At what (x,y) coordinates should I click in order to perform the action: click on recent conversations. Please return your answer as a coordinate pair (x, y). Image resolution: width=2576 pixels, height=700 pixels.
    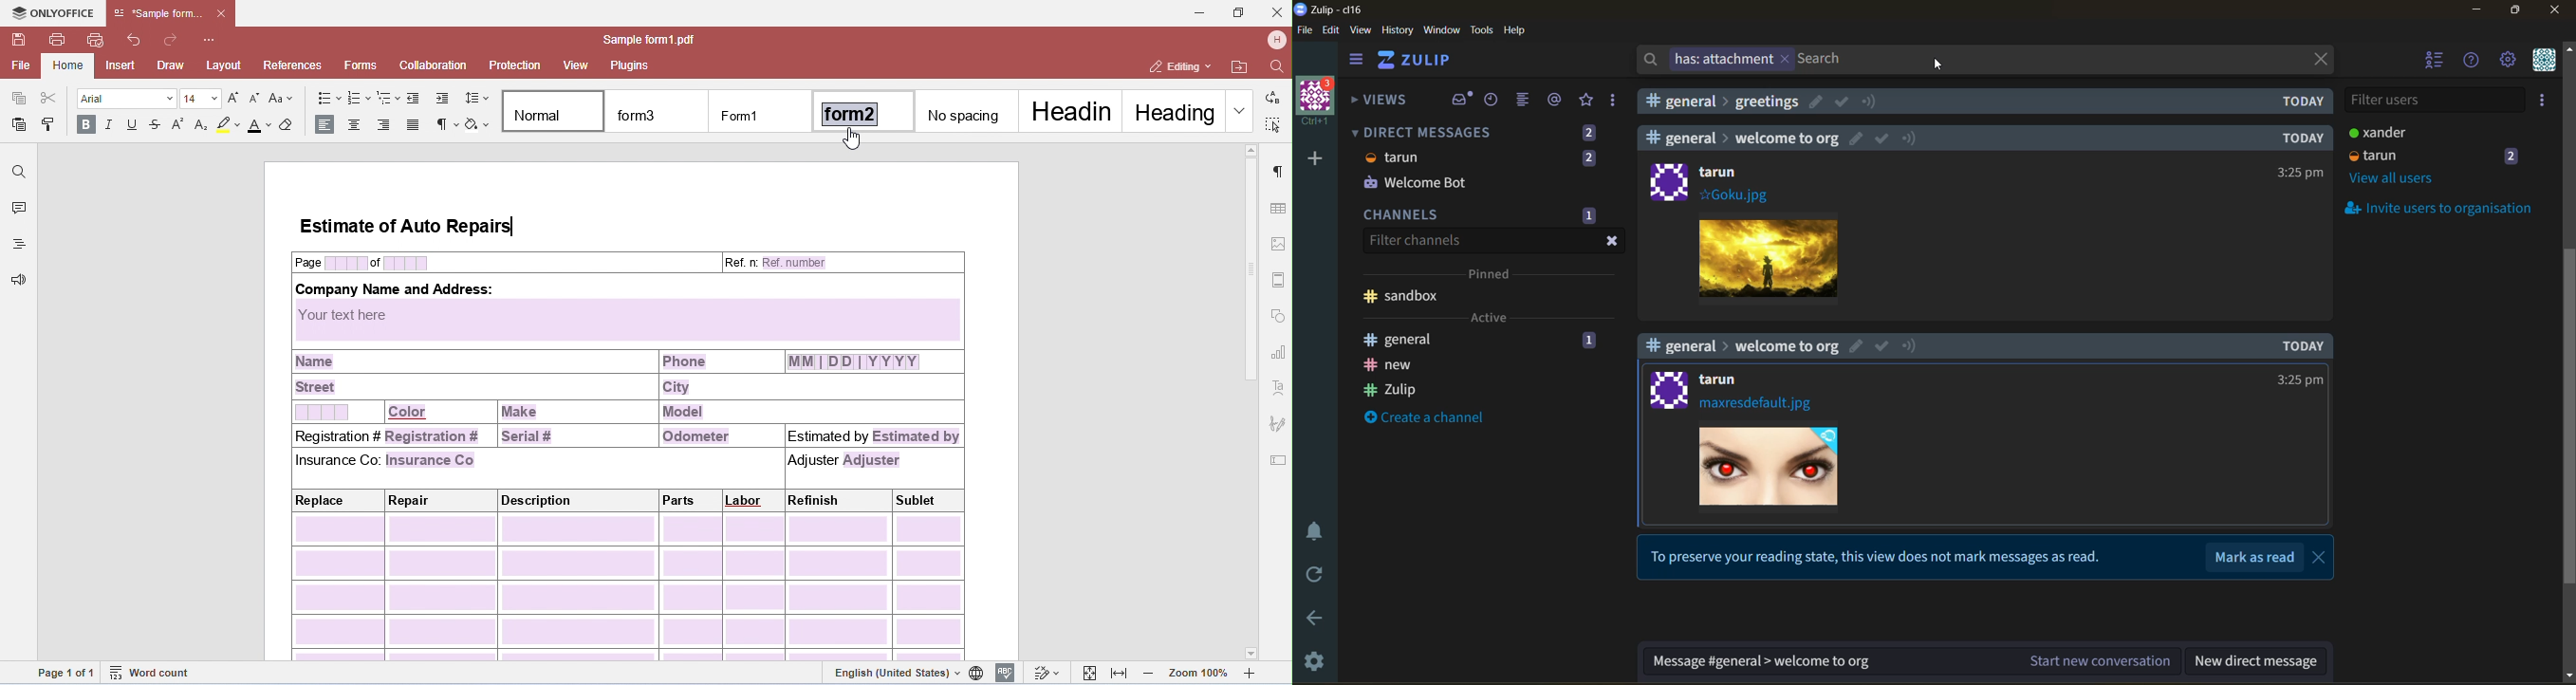
    Looking at the image, I should click on (1492, 100).